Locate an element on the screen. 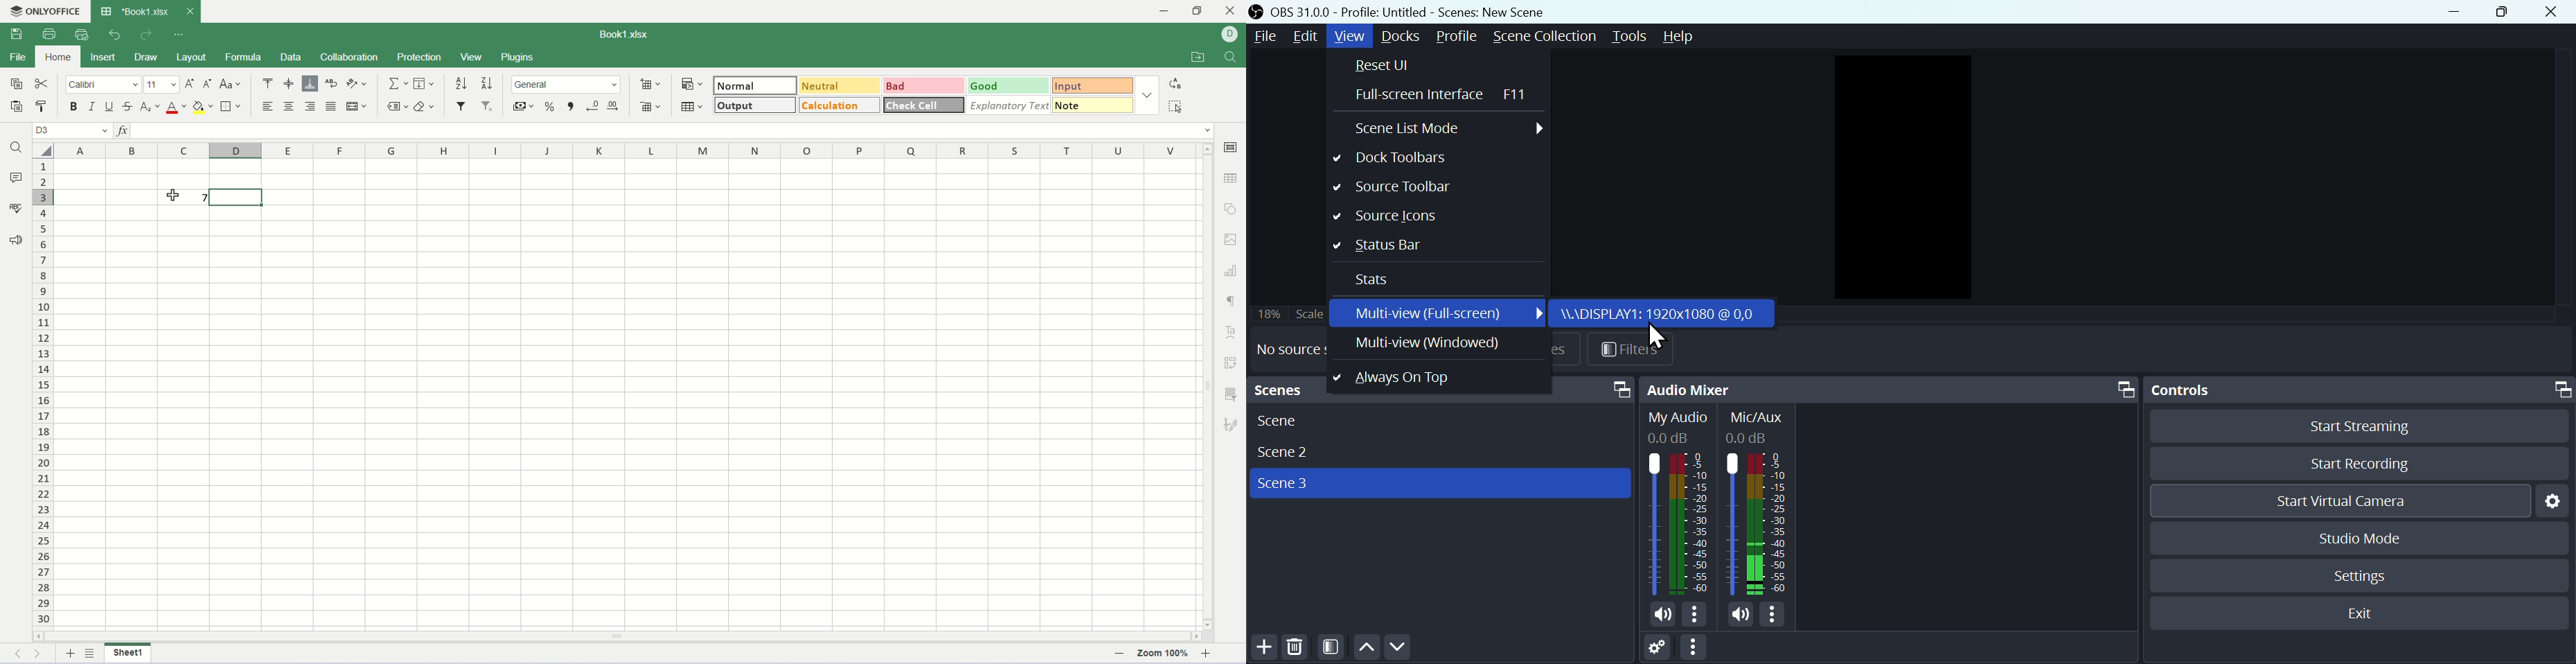 The height and width of the screenshot is (672, 2576). border is located at coordinates (231, 107).